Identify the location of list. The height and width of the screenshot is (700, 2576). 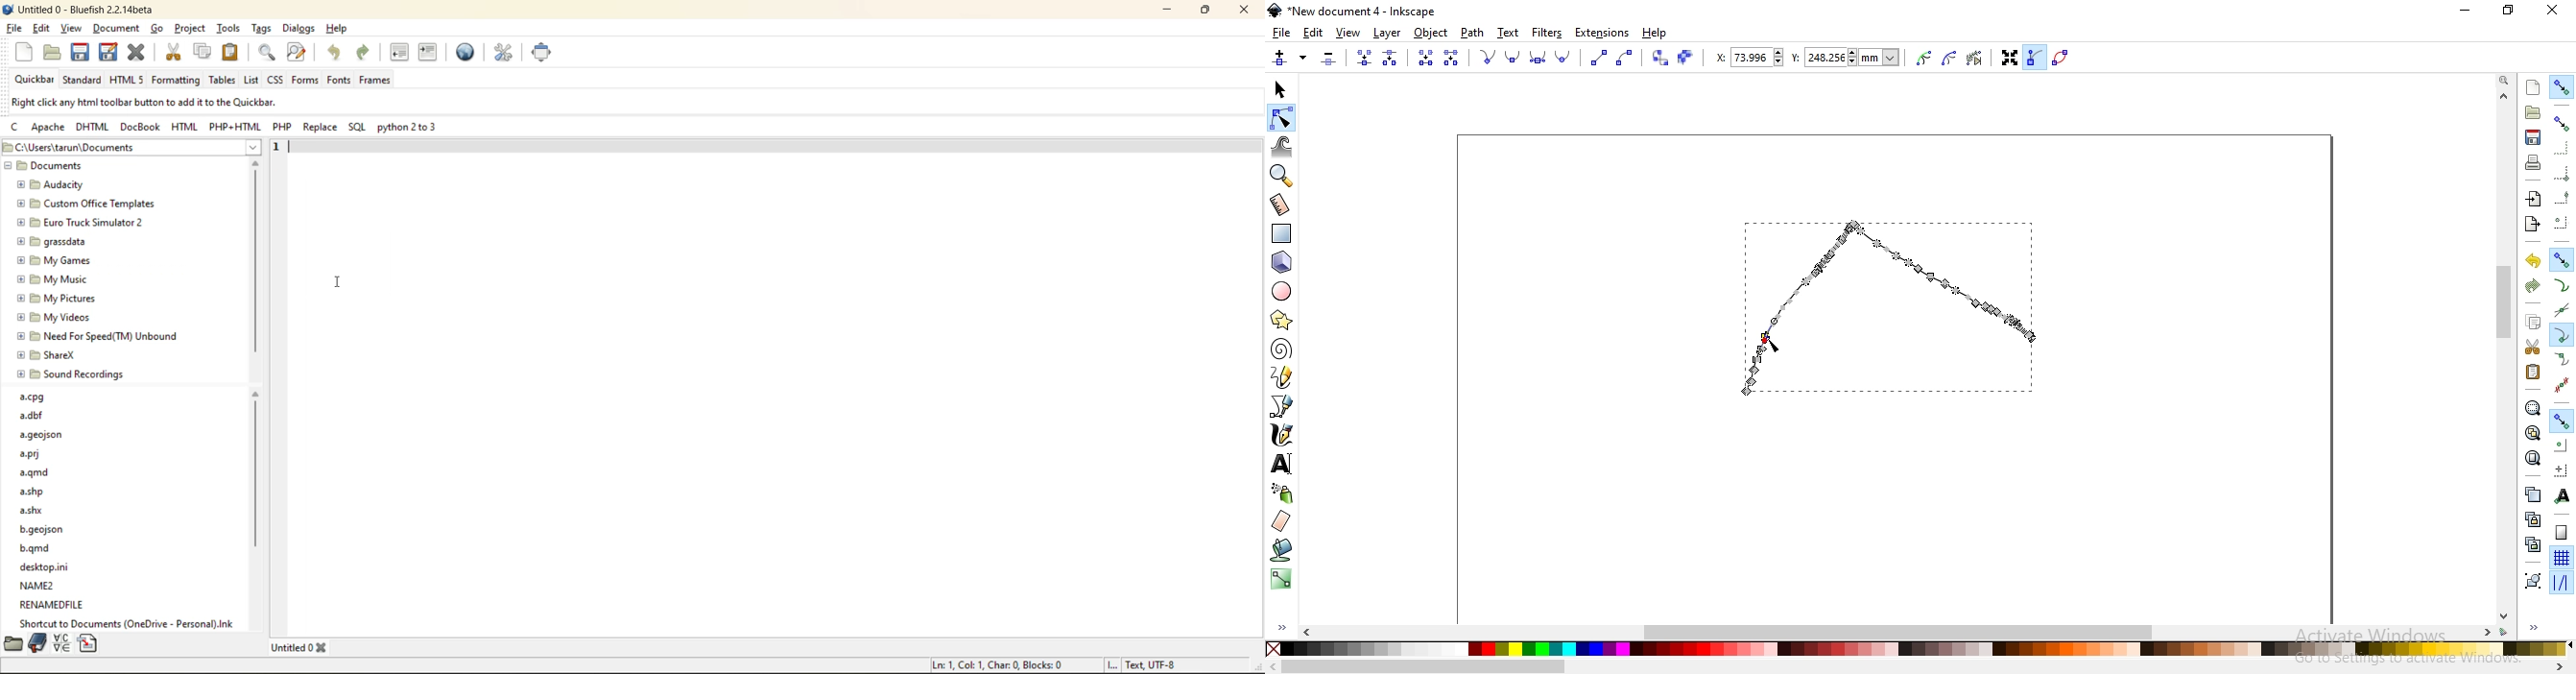
(249, 80).